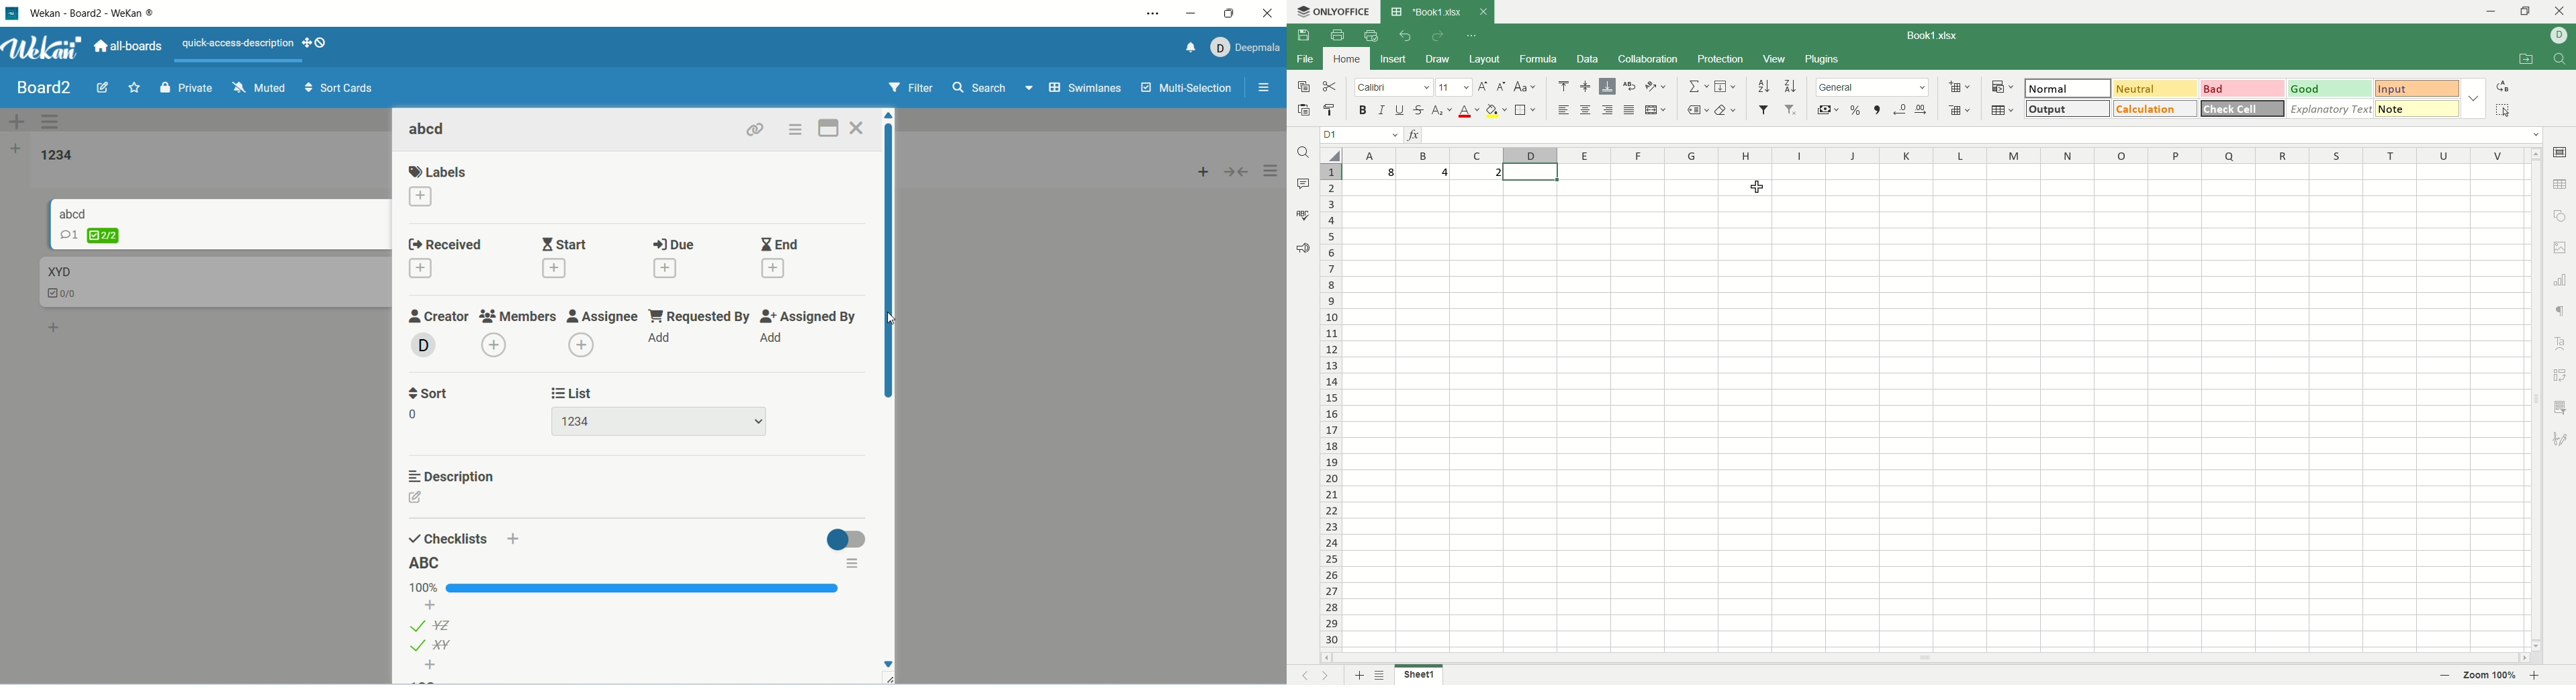  I want to click on search, so click(995, 89).